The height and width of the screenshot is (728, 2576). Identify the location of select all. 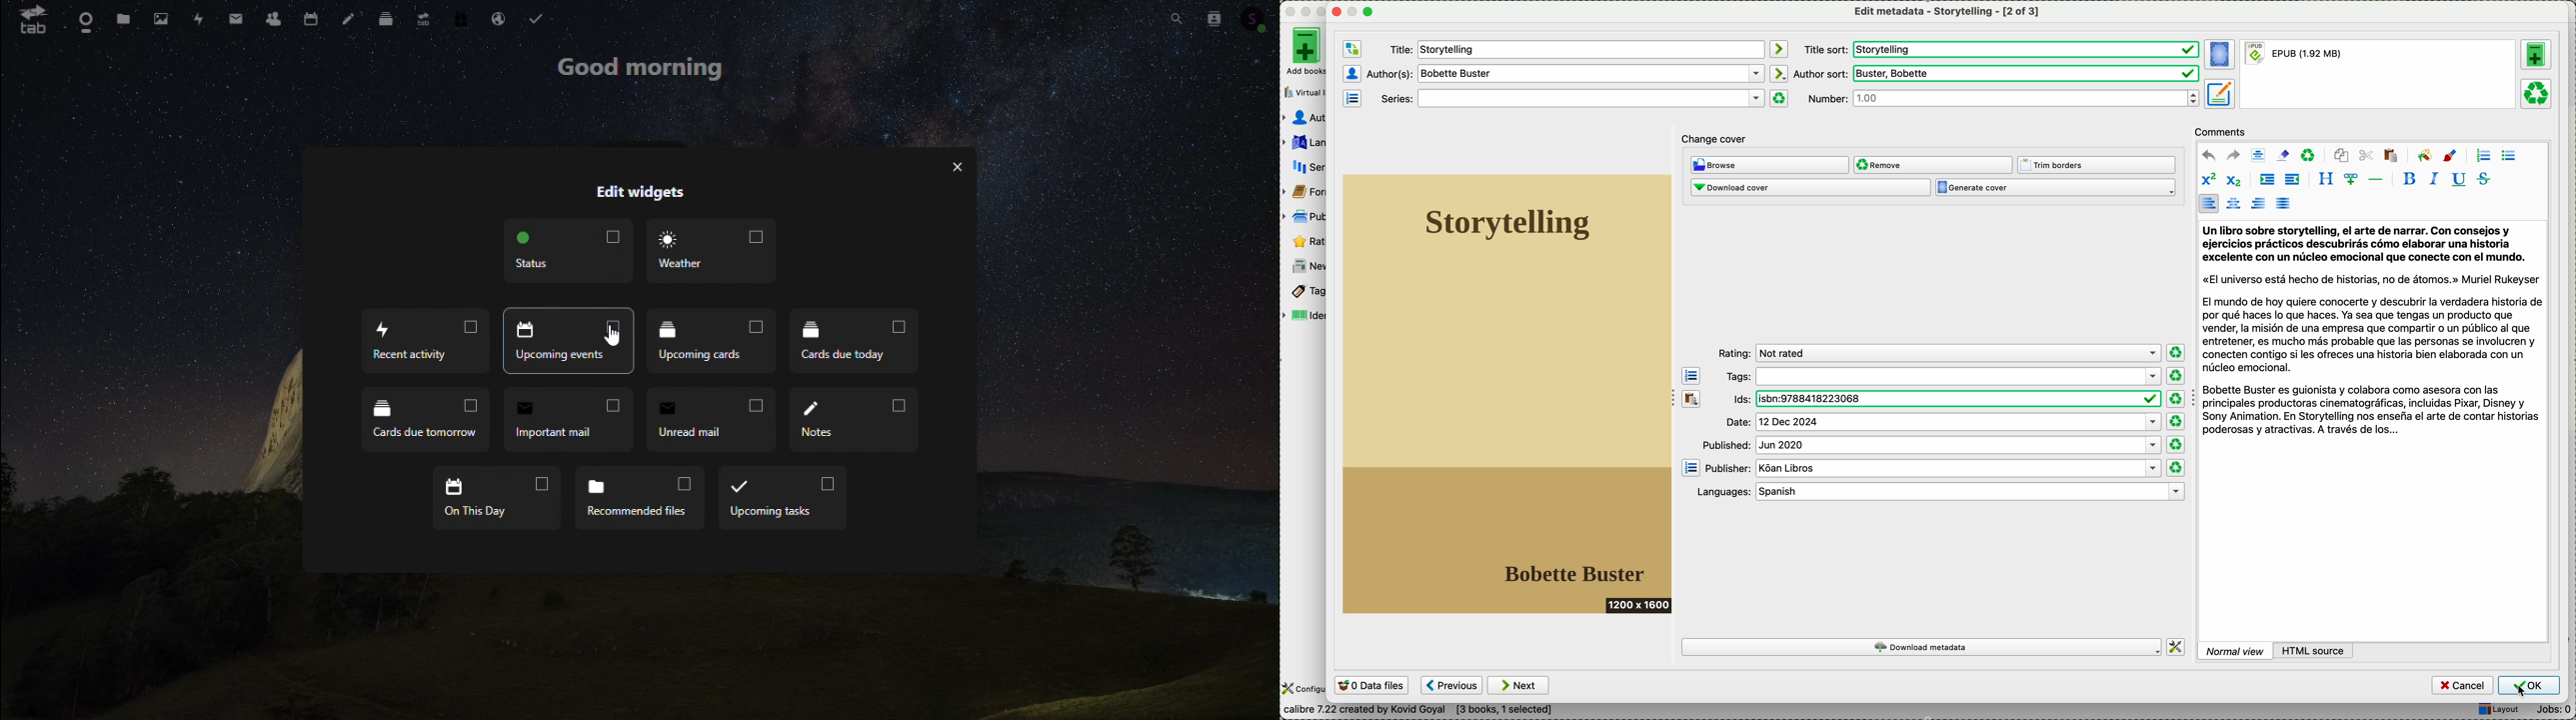
(2258, 154).